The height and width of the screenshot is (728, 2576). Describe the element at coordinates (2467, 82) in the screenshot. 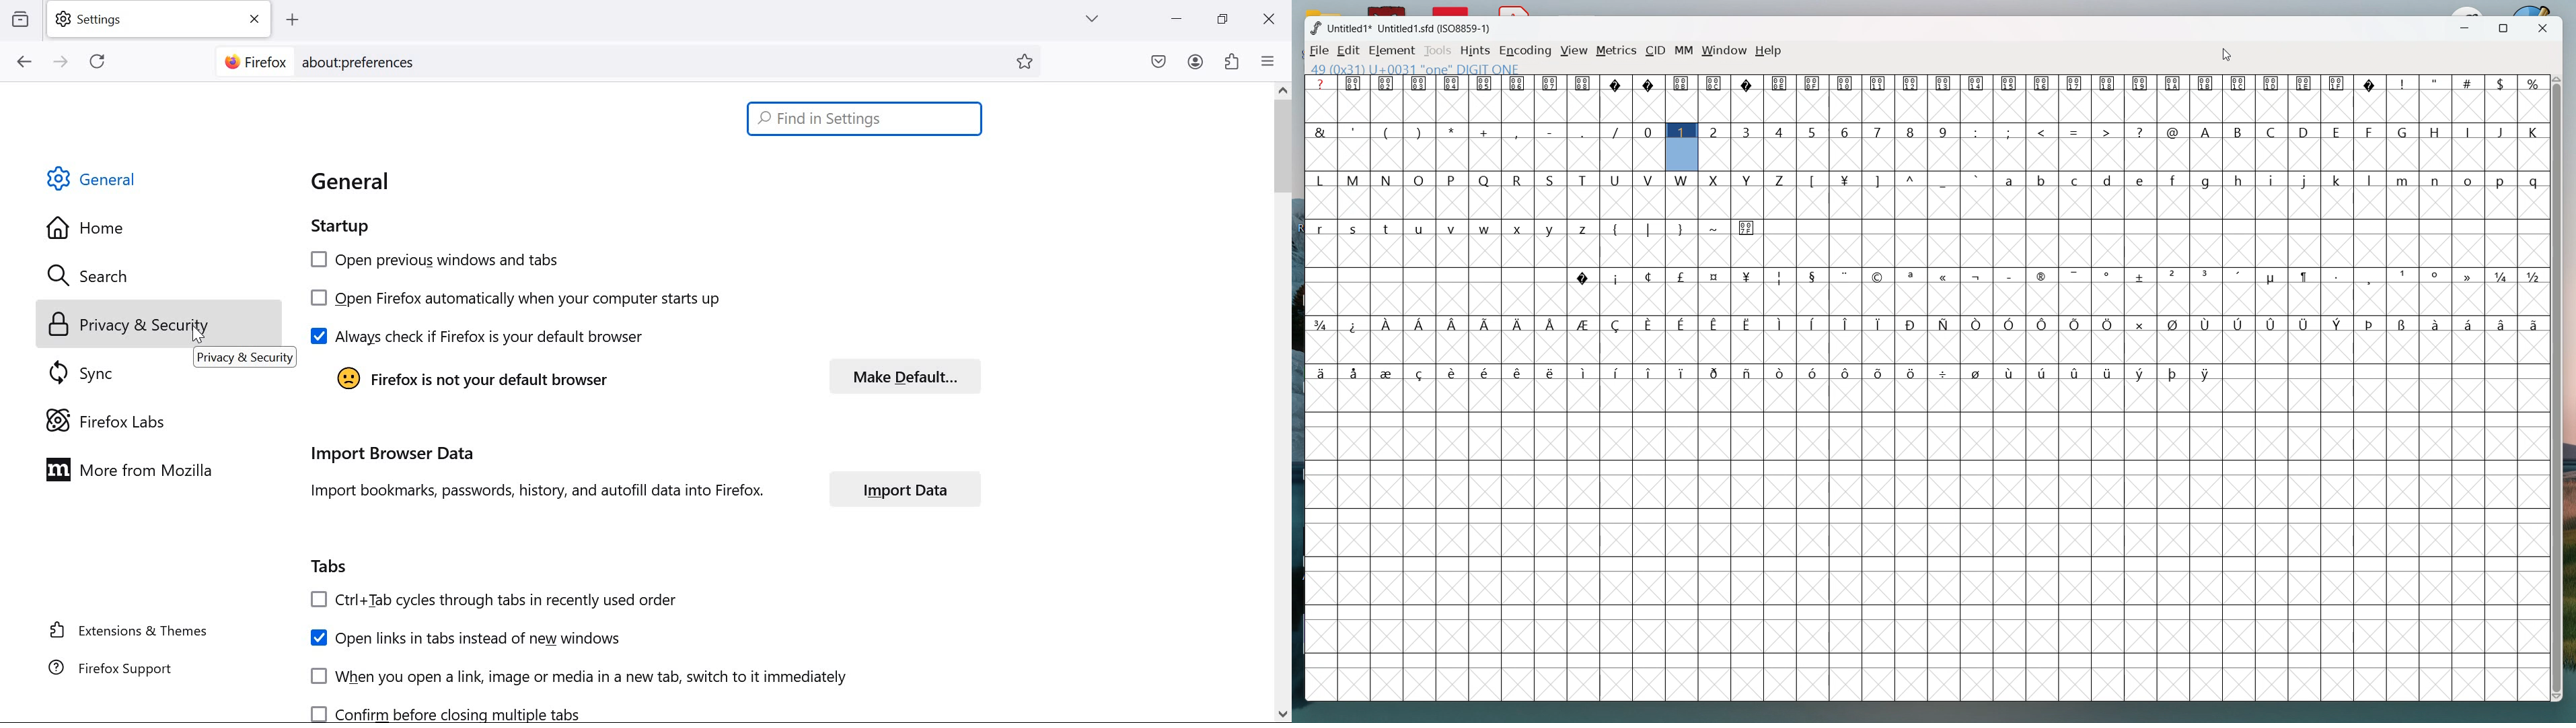

I see `#` at that location.